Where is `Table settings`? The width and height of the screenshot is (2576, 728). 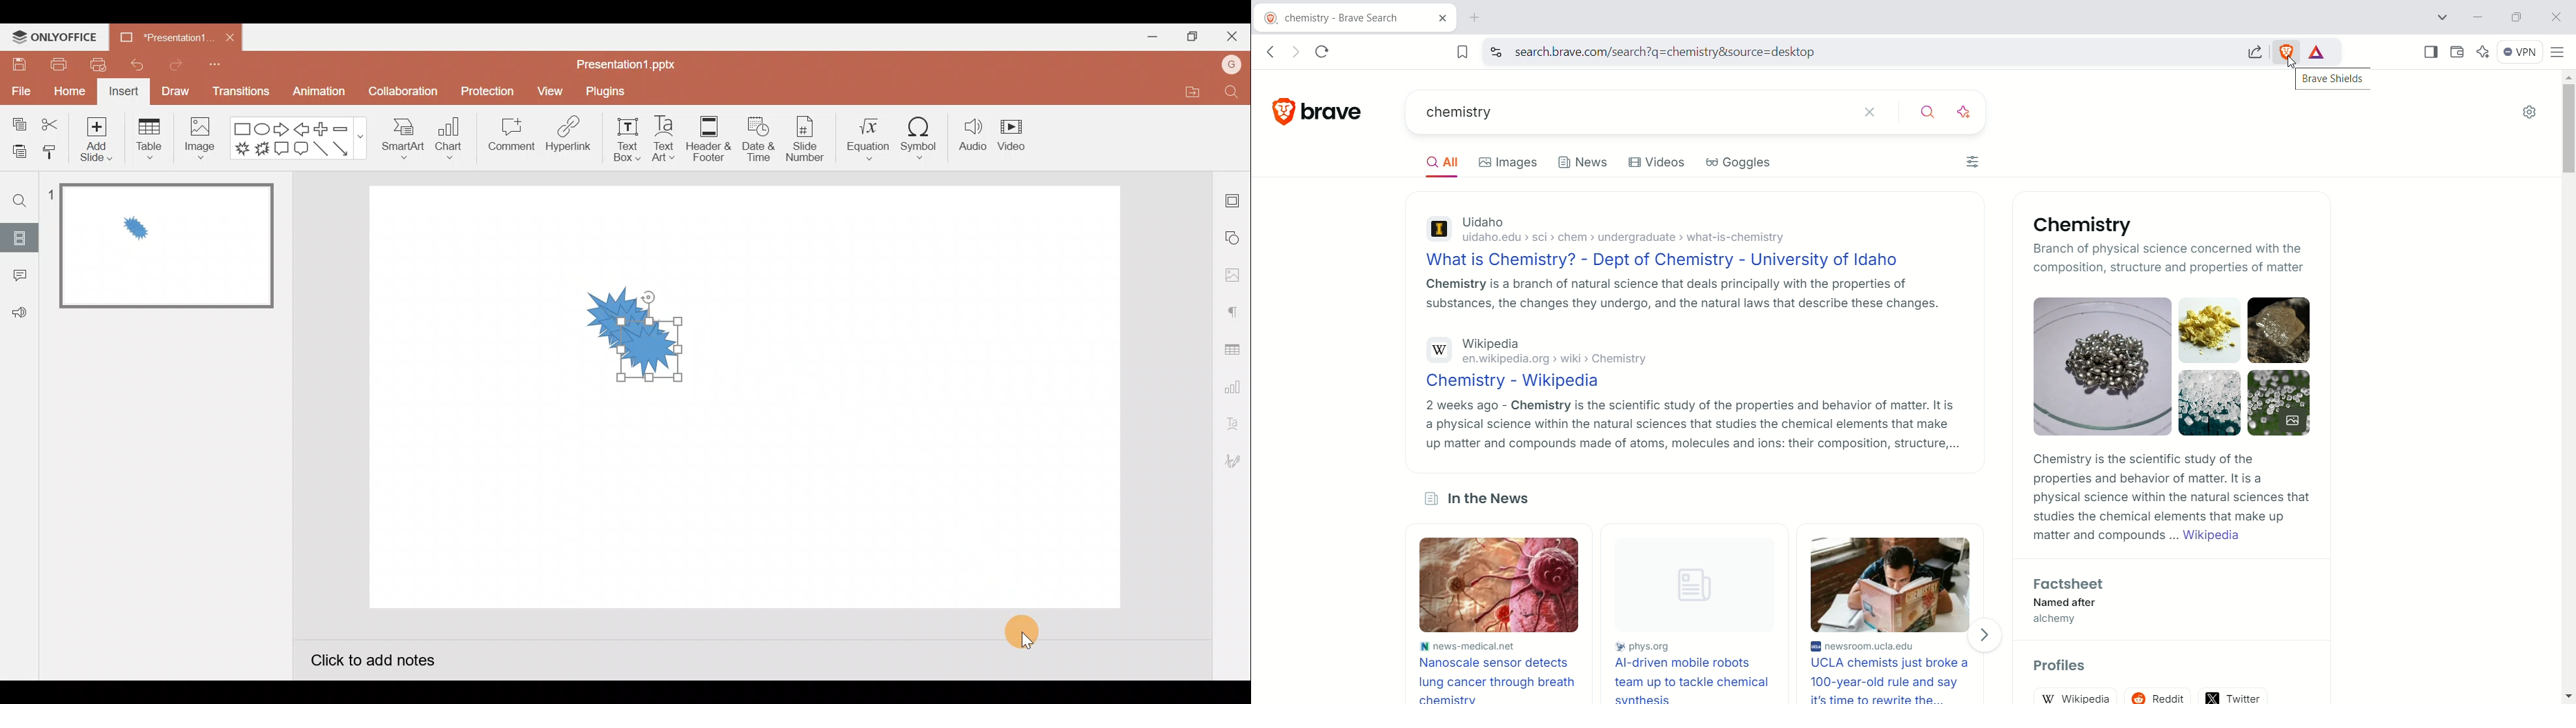 Table settings is located at coordinates (1235, 347).